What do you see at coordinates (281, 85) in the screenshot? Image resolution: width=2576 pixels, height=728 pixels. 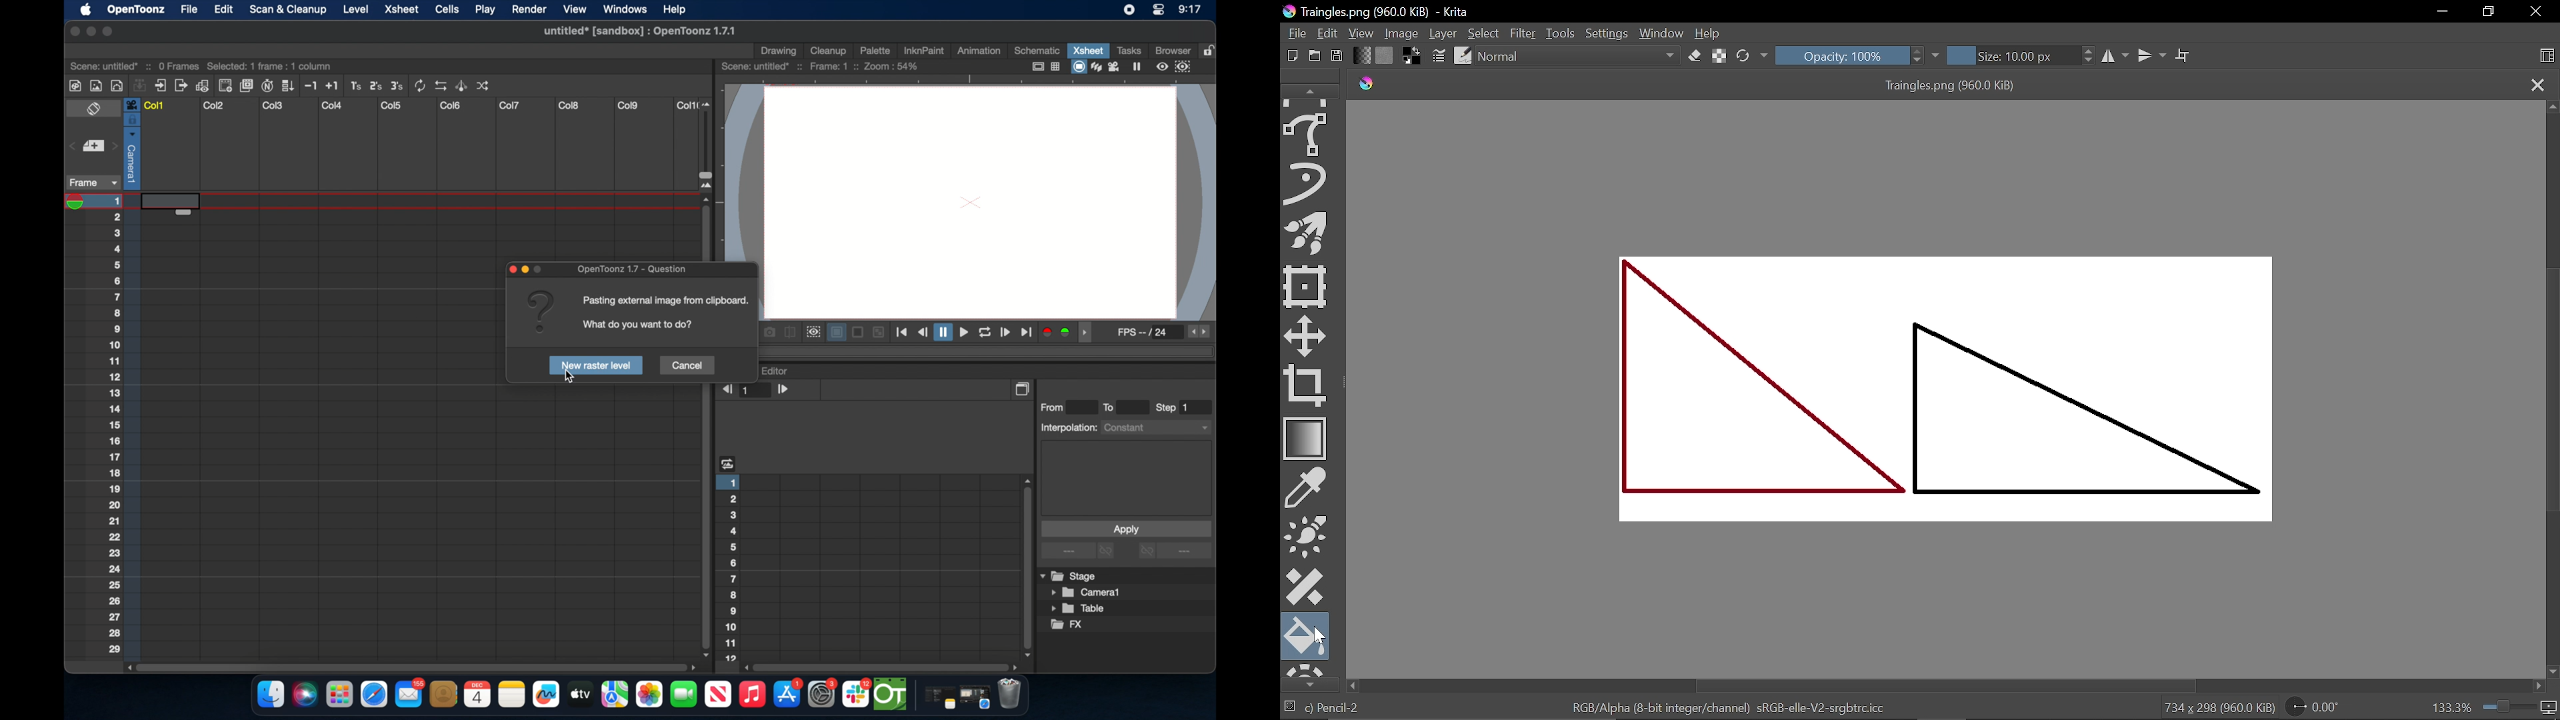 I see `more tools` at bounding box center [281, 85].